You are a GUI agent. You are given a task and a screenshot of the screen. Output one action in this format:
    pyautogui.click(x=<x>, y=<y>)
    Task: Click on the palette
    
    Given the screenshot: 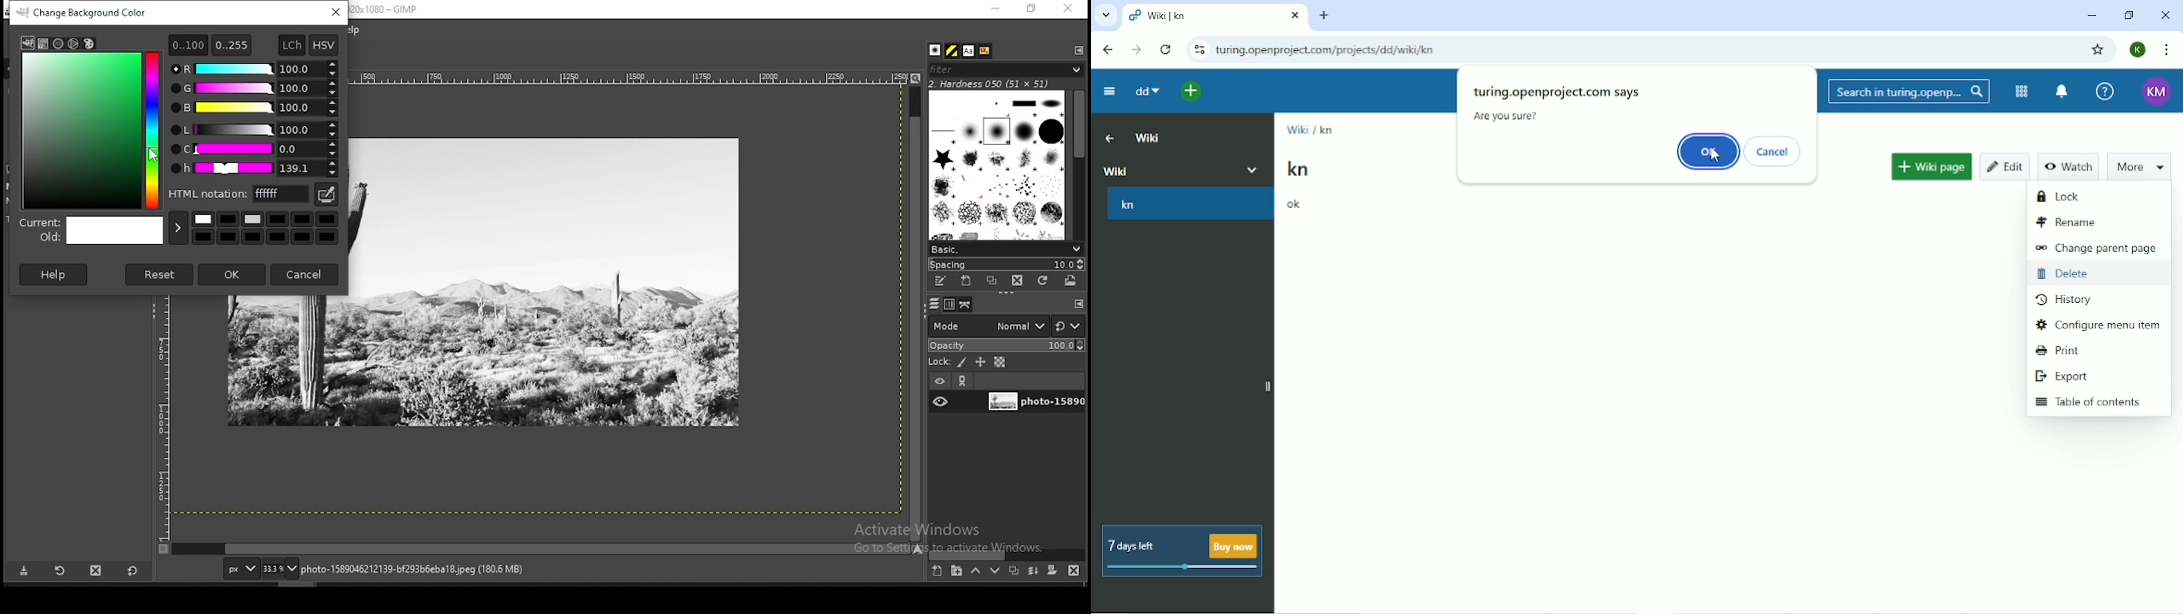 What is the action you would take?
    pyautogui.click(x=89, y=43)
    